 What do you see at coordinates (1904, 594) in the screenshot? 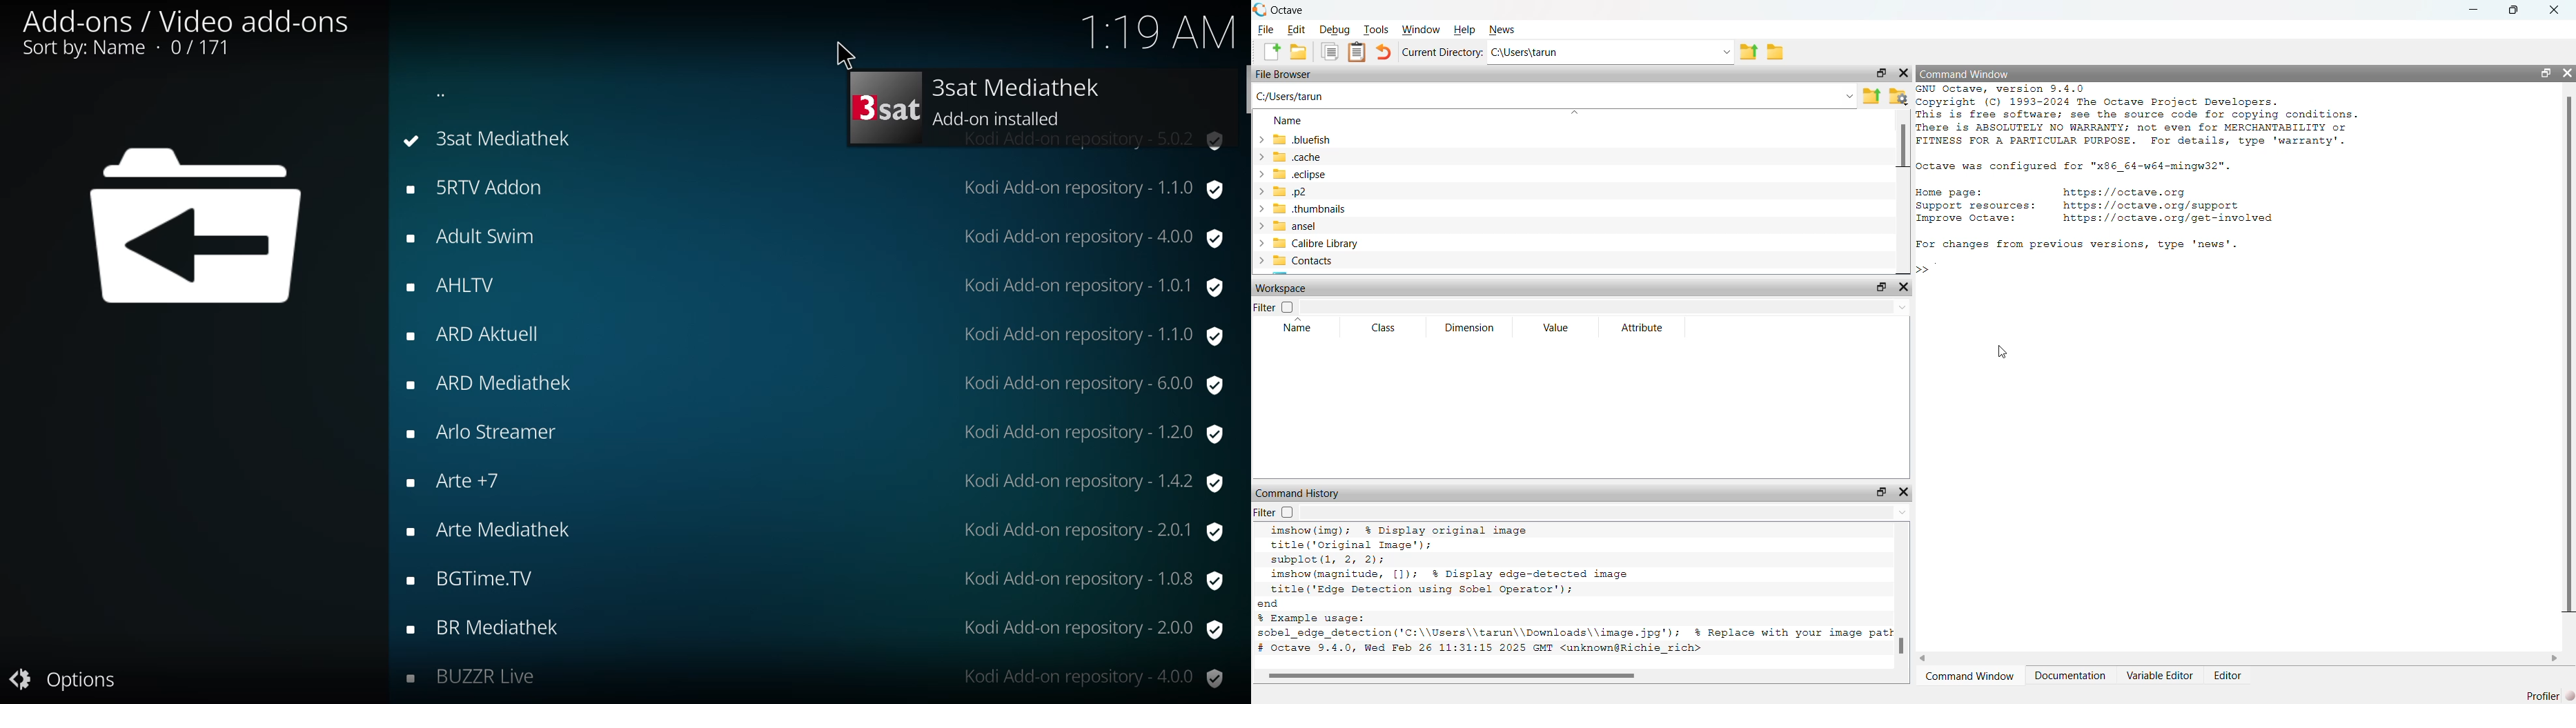
I see `vertical scroll bar` at bounding box center [1904, 594].